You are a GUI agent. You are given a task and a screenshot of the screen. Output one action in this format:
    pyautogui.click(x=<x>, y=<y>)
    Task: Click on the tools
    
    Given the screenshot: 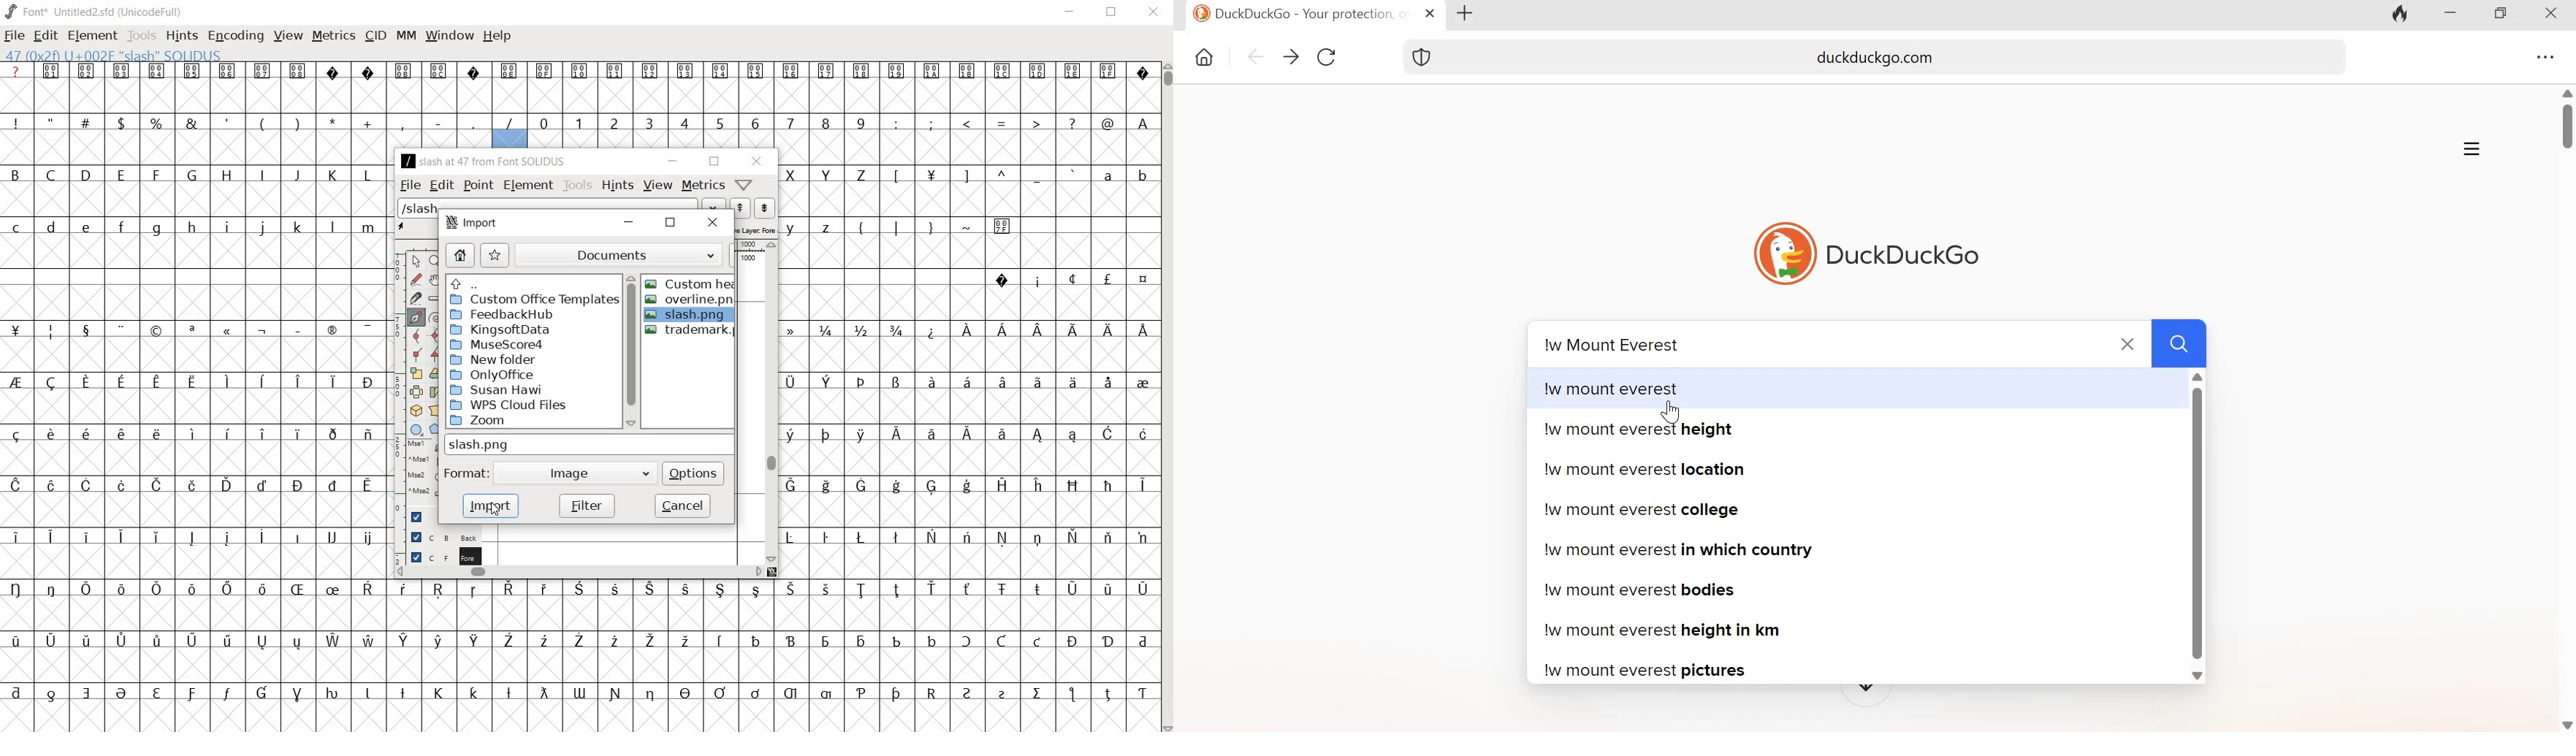 What is the action you would take?
    pyautogui.click(x=578, y=185)
    